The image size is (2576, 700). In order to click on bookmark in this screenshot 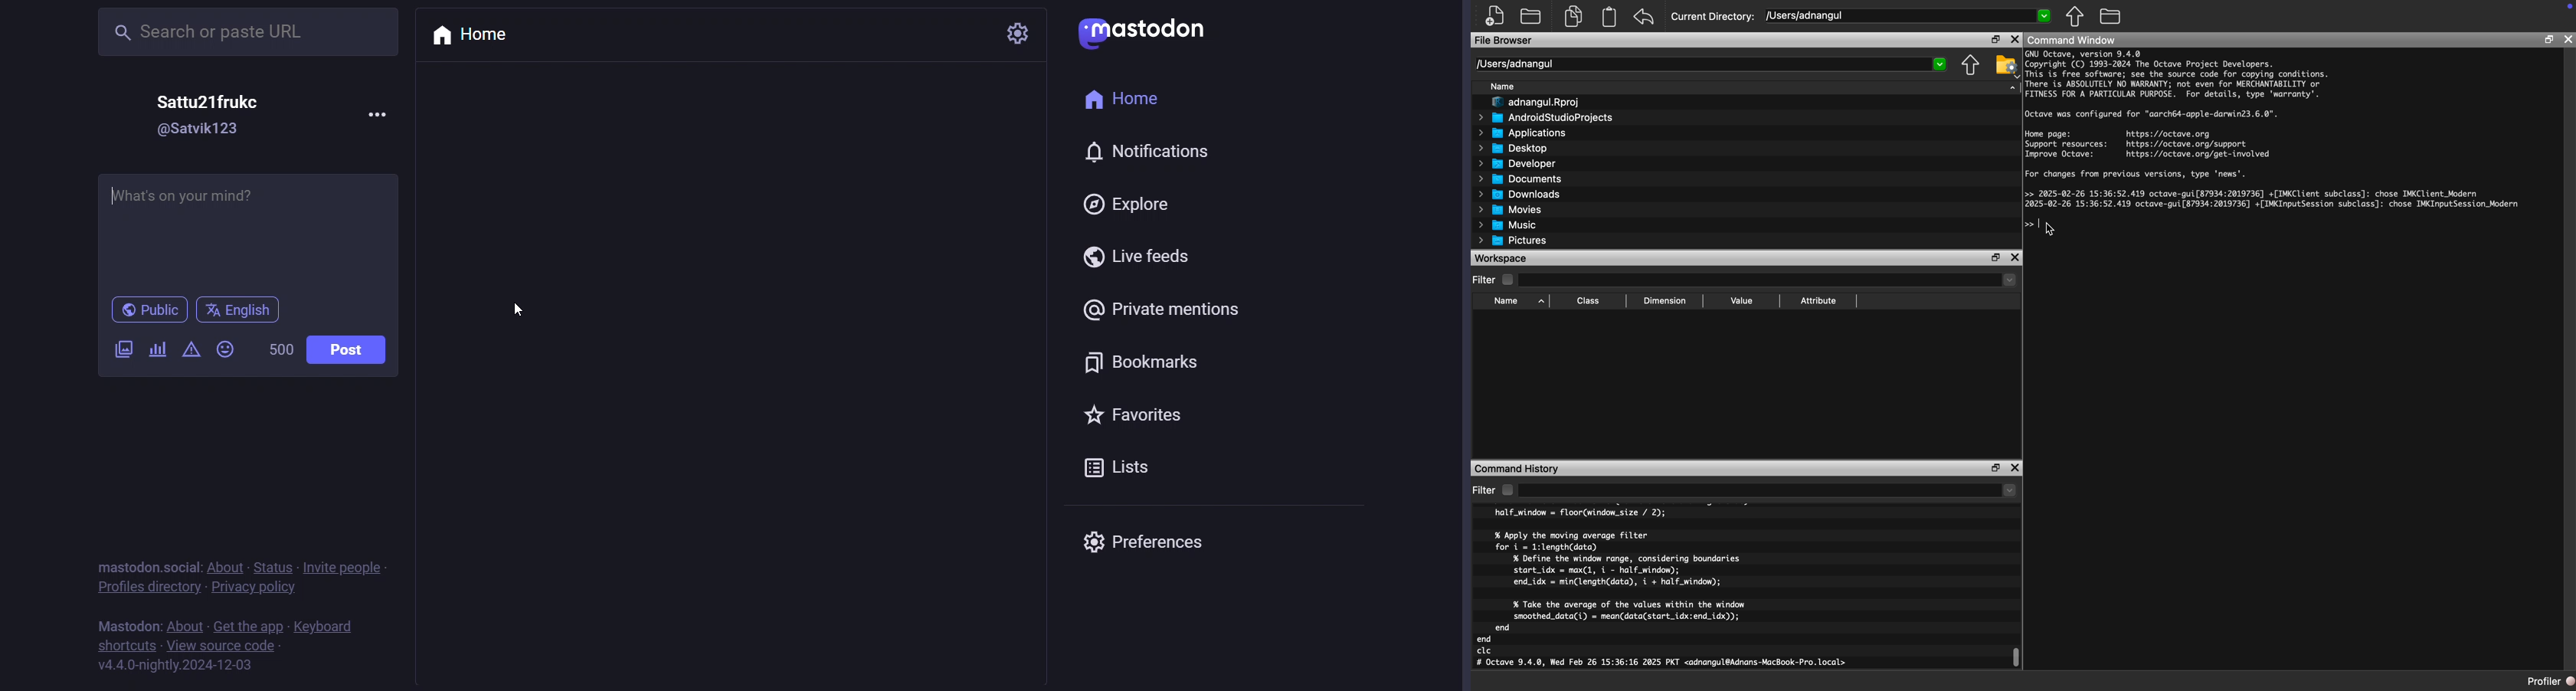, I will do `click(1133, 360)`.